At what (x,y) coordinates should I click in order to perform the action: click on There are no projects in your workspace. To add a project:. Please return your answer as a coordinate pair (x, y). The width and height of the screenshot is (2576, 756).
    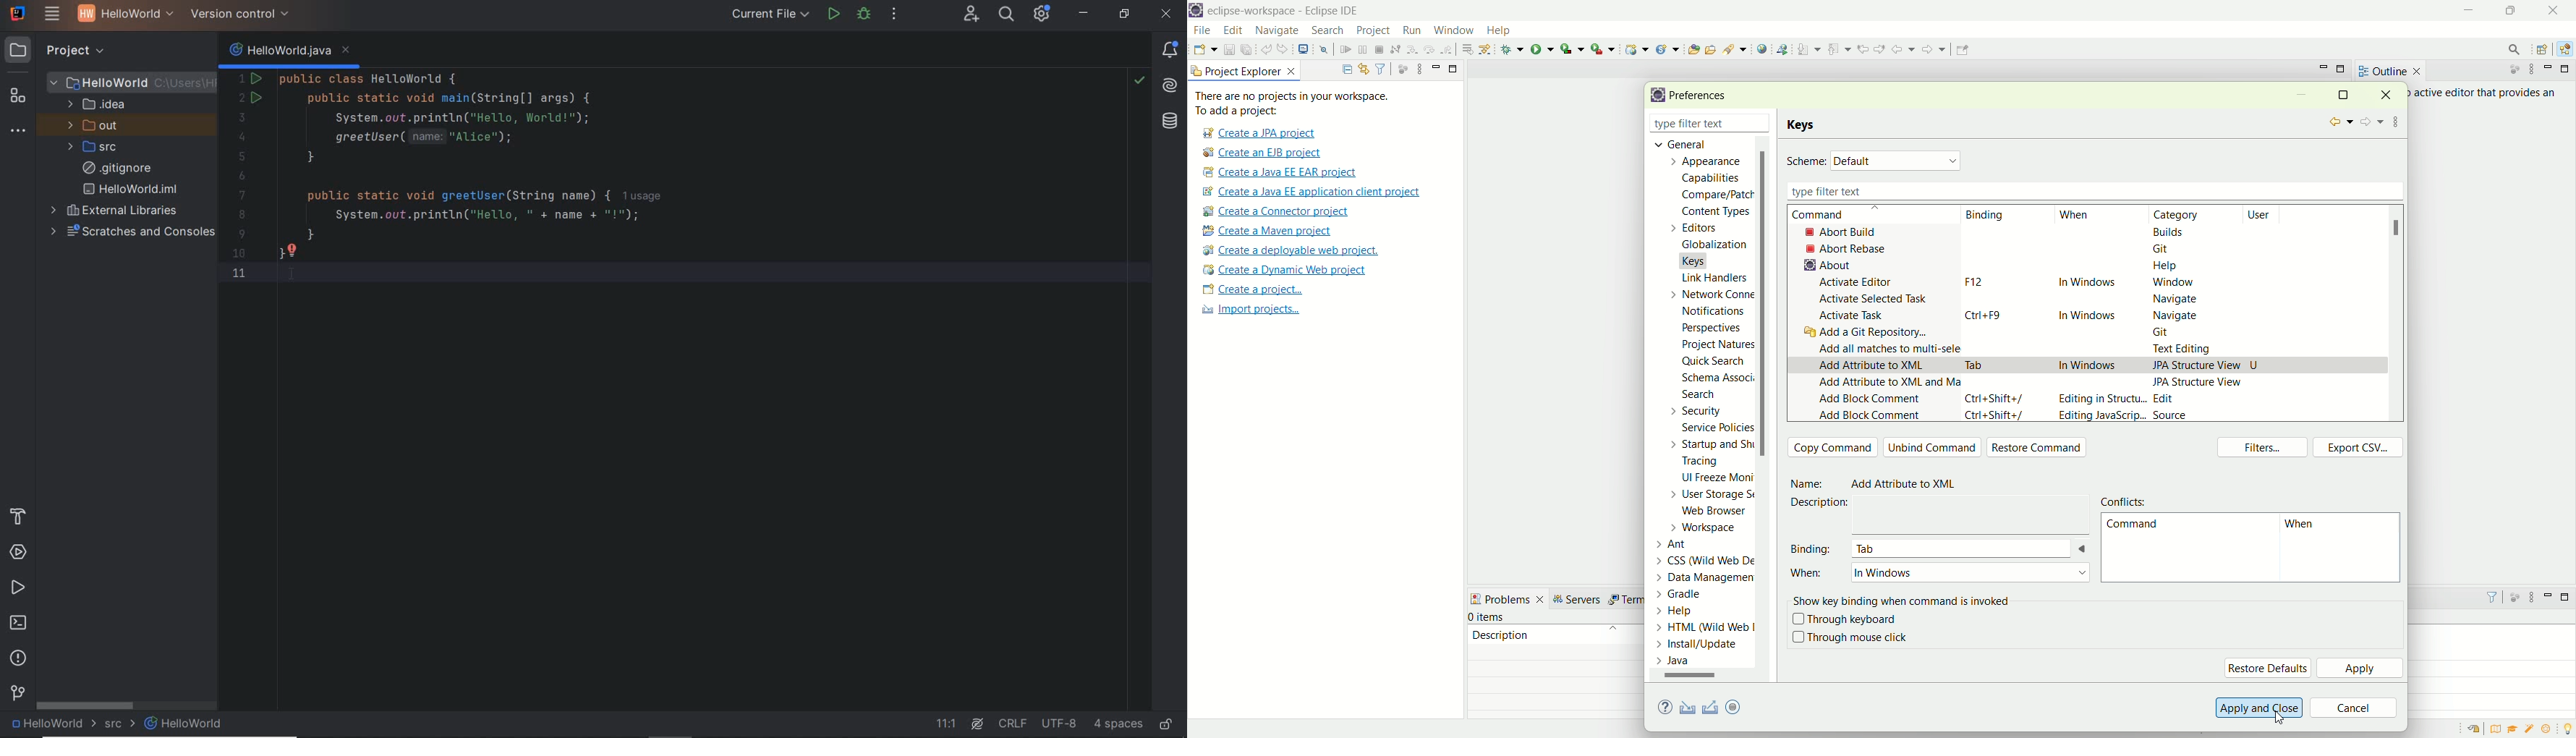
    Looking at the image, I should click on (1296, 103).